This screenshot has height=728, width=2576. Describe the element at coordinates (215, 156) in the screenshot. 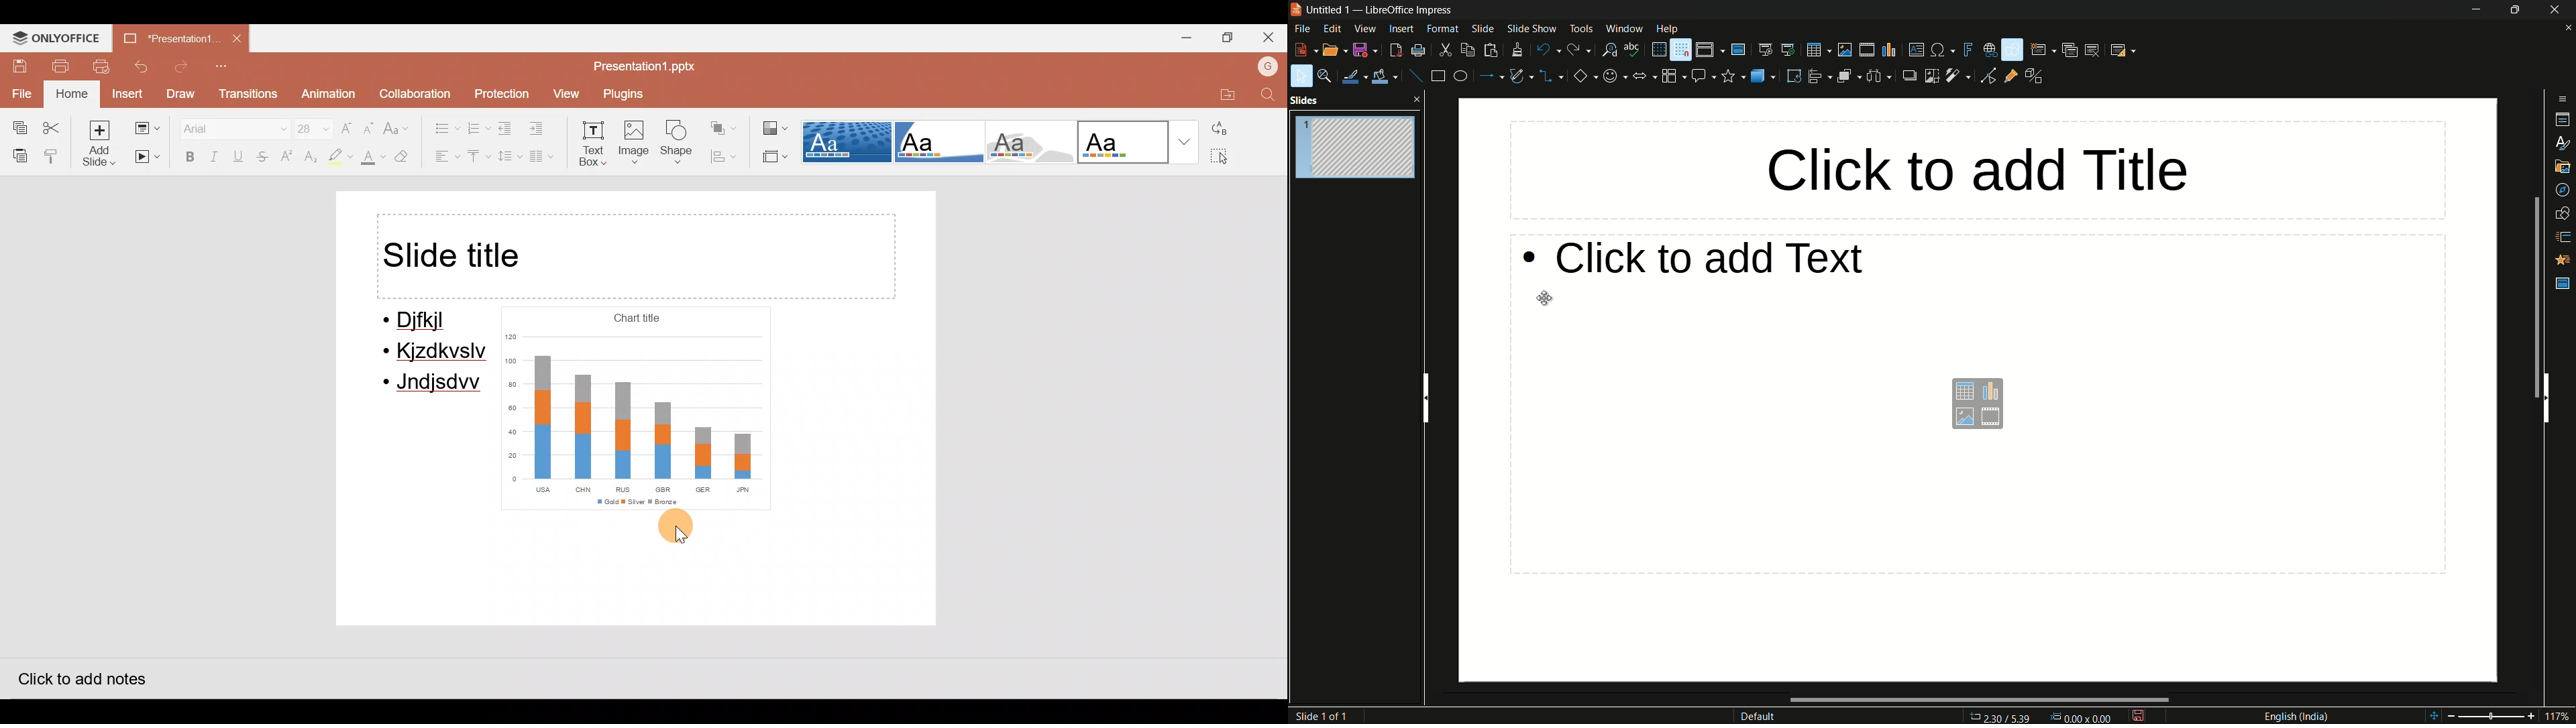

I see `Italic` at that location.